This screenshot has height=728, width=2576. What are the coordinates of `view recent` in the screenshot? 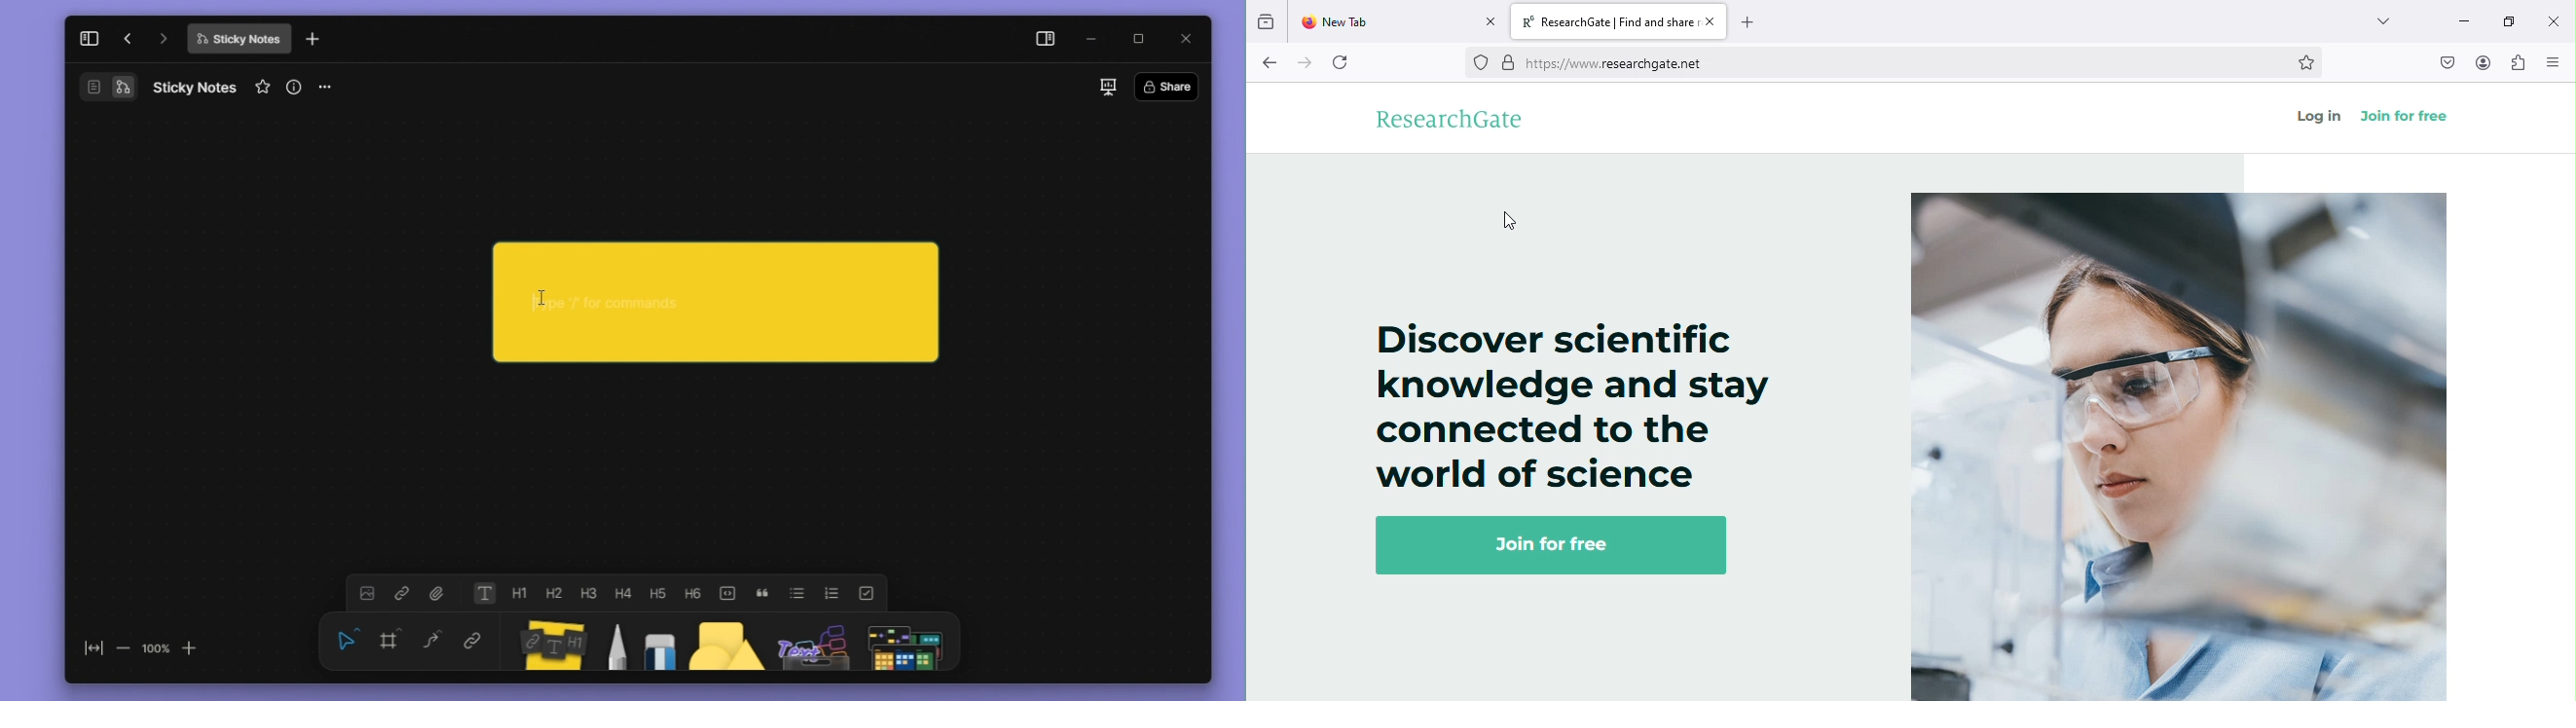 It's located at (1267, 22).